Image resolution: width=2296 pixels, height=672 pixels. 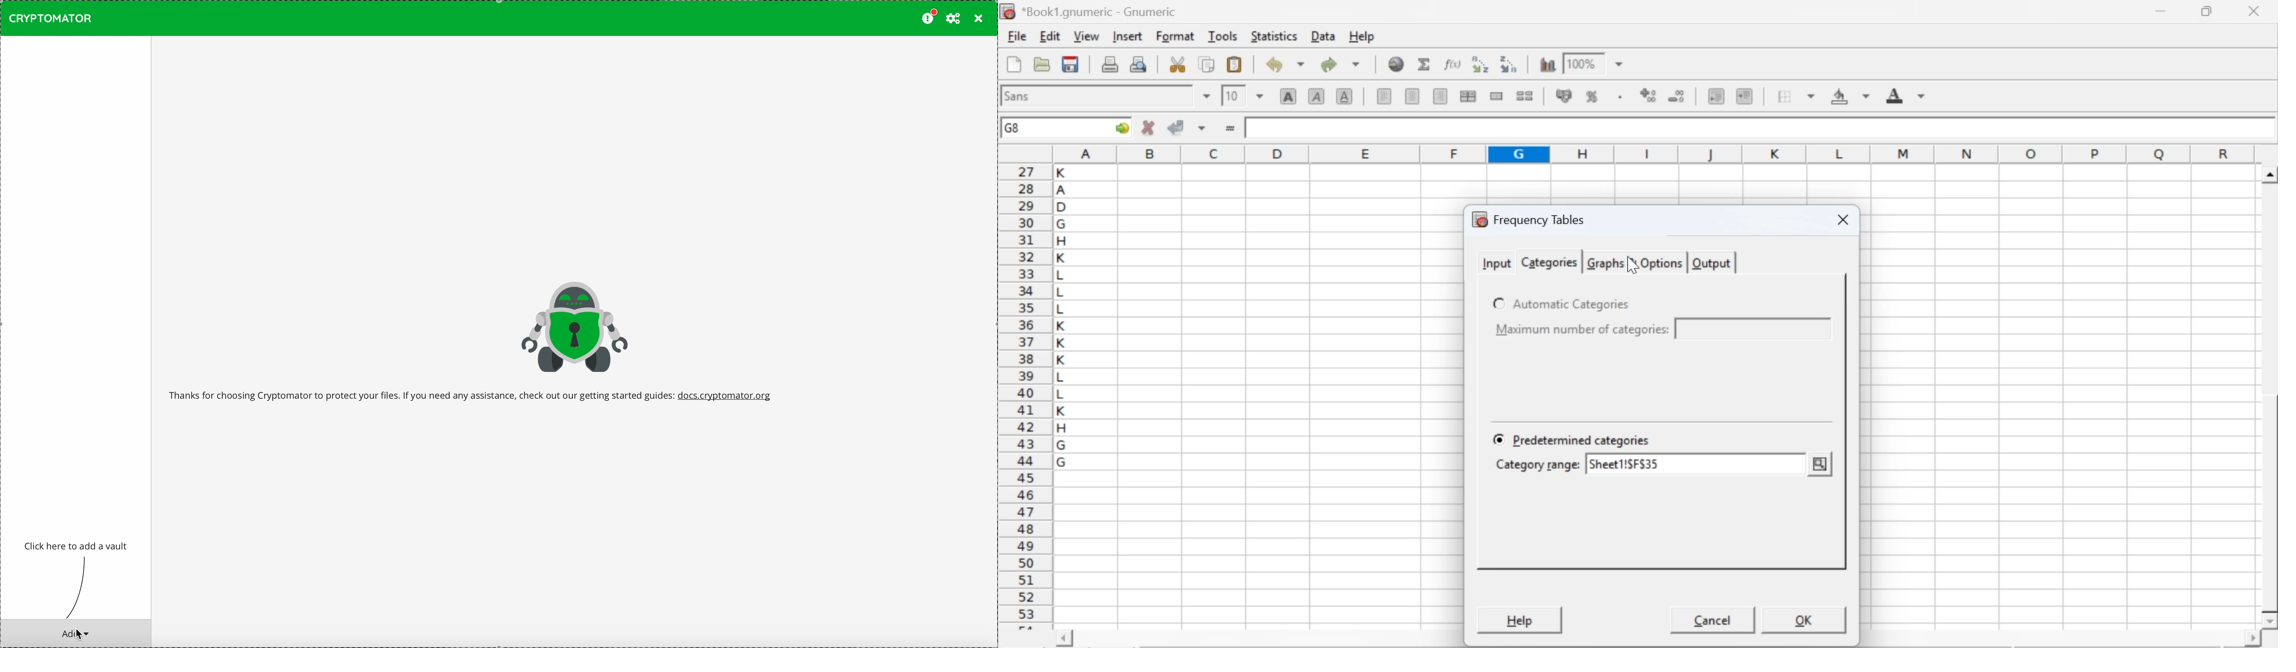 What do you see at coordinates (1440, 97) in the screenshot?
I see `align right` at bounding box center [1440, 97].